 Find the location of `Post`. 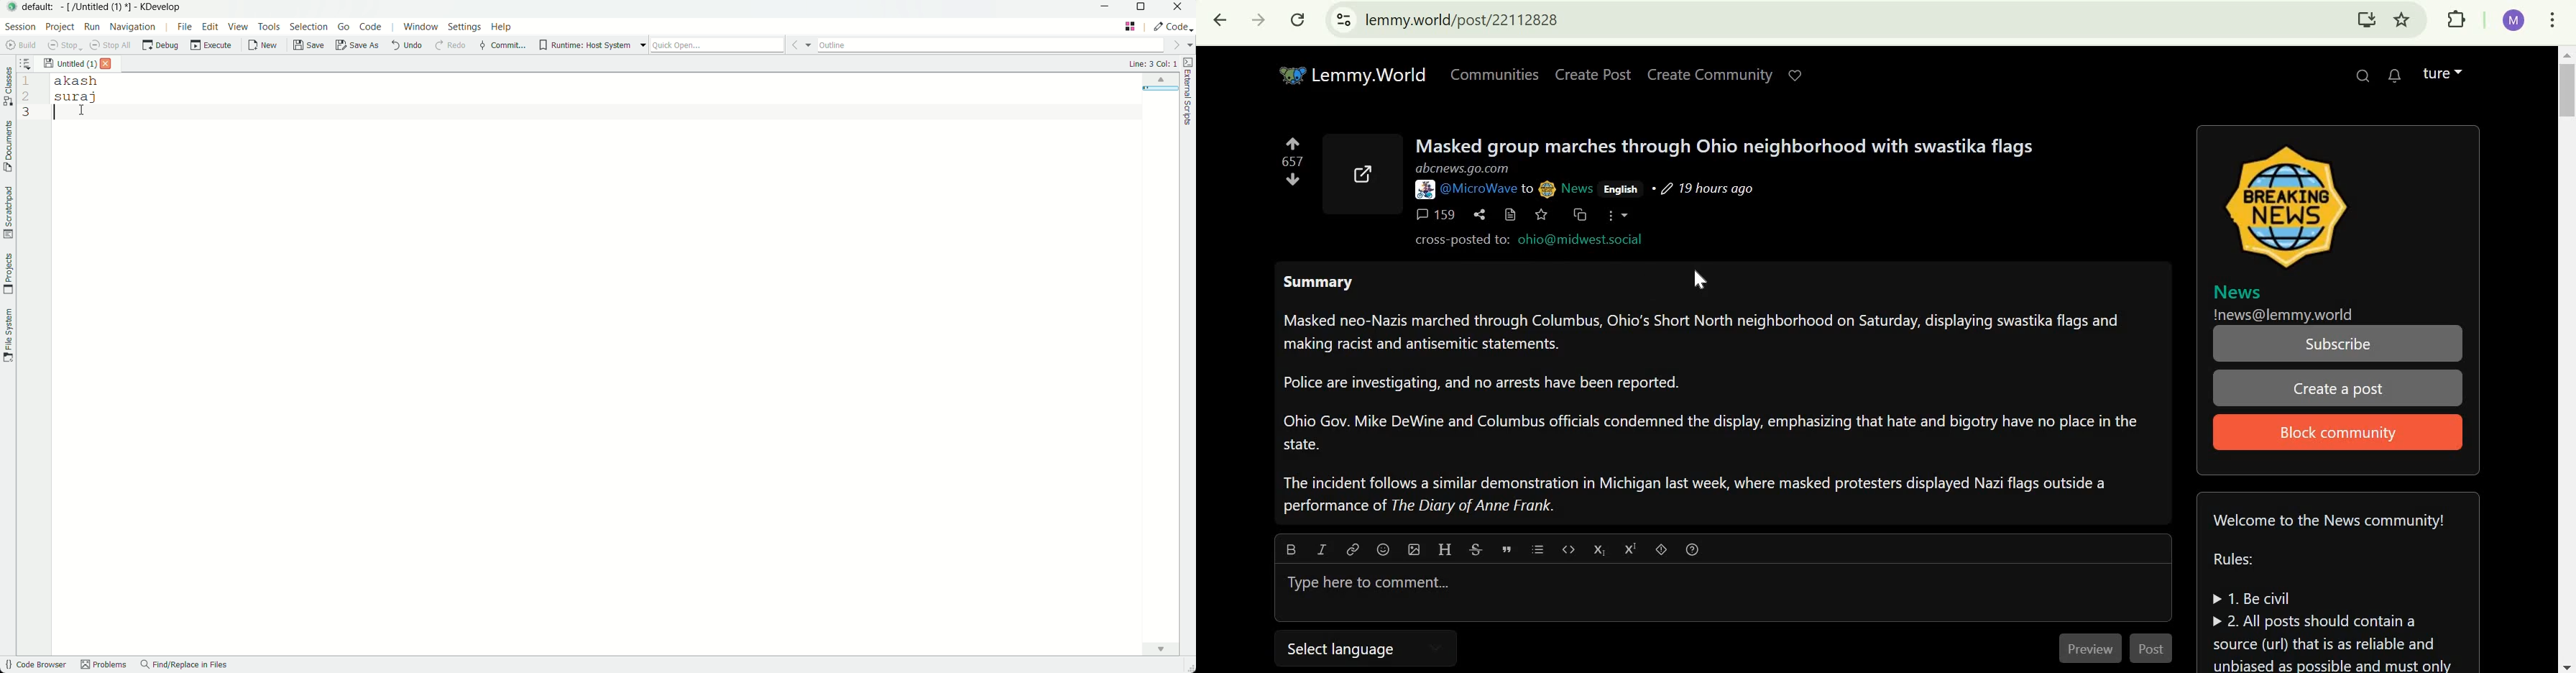

Post is located at coordinates (2156, 649).